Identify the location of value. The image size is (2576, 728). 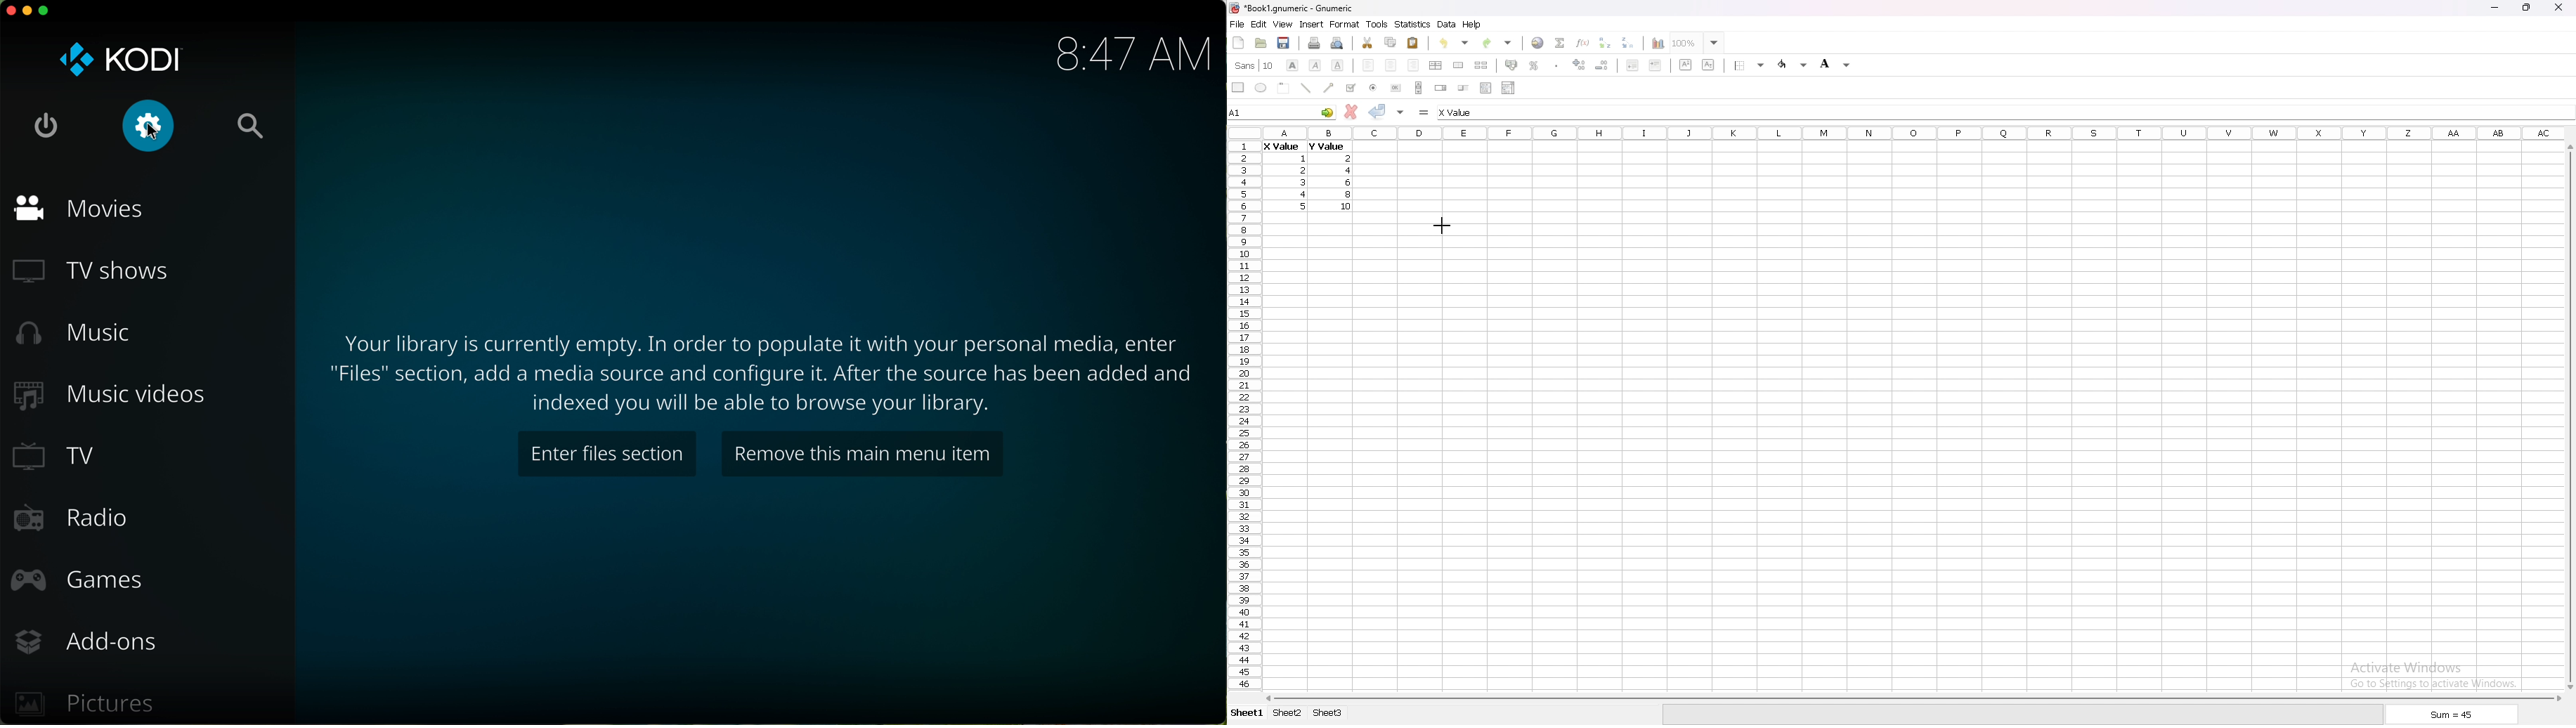
(1304, 159).